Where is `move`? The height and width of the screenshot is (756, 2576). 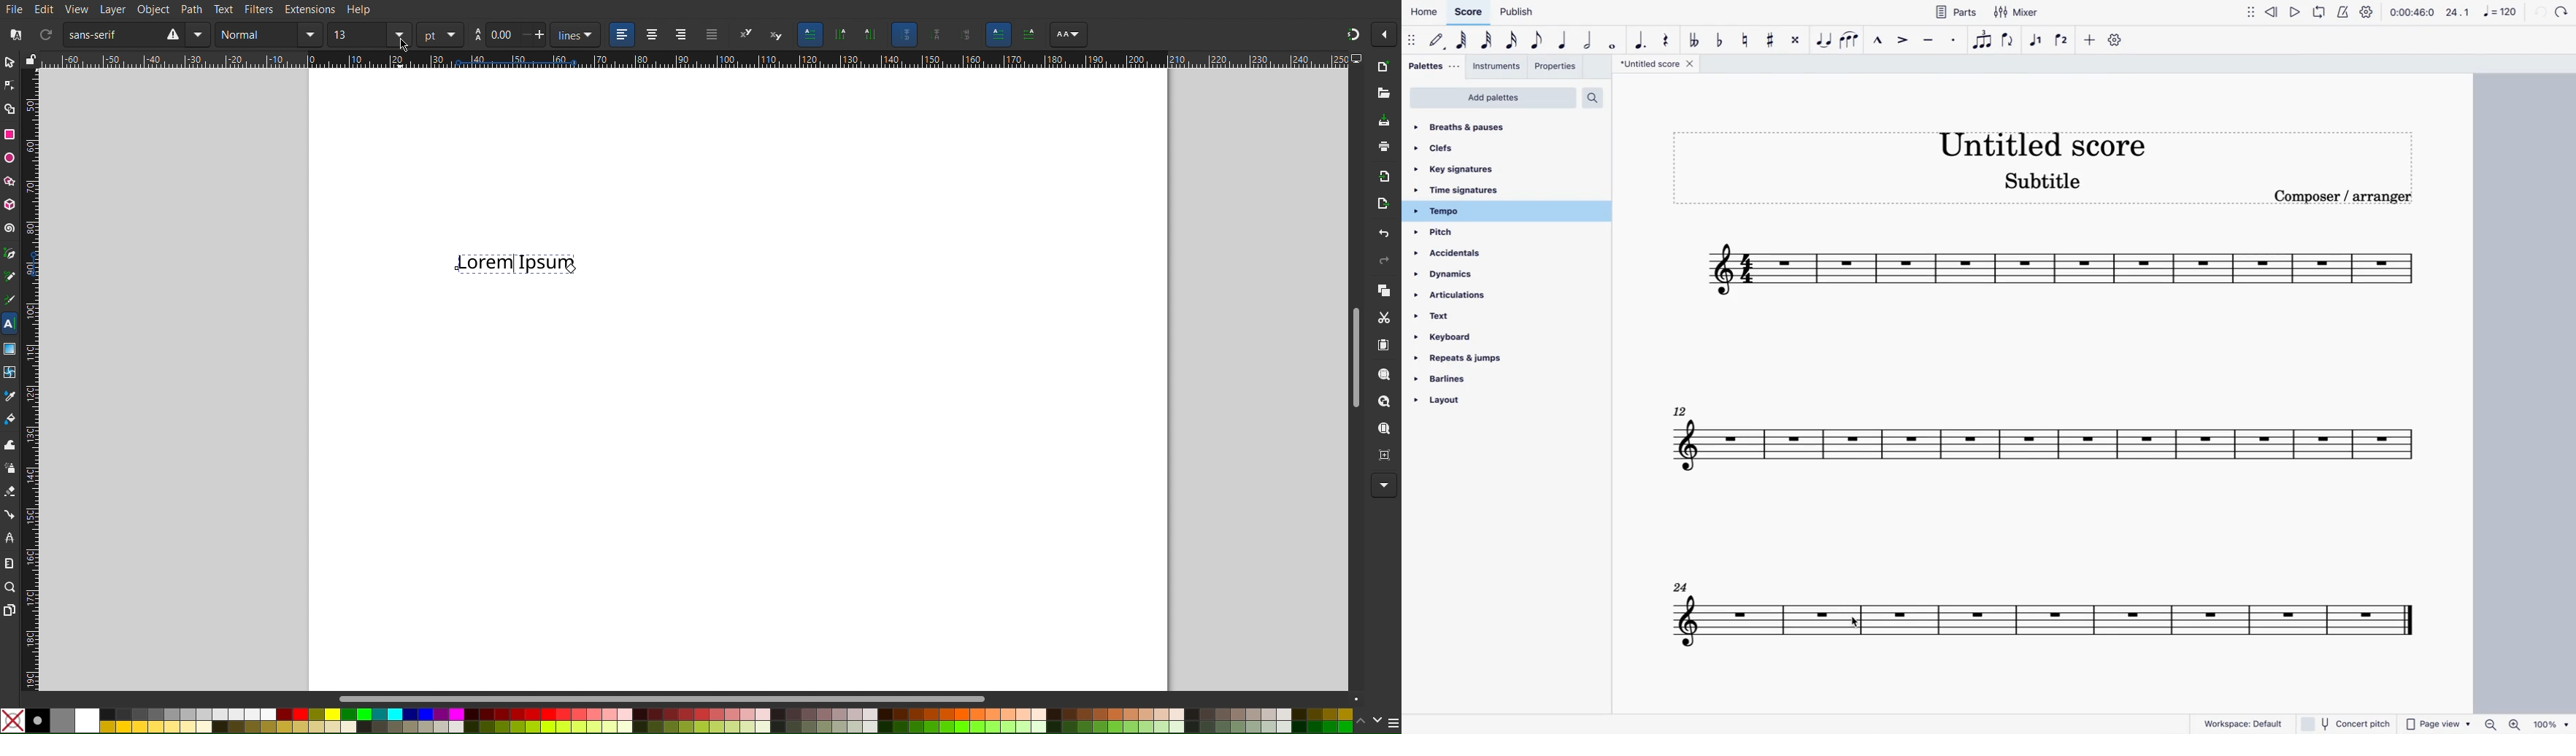 move is located at coordinates (1411, 40).